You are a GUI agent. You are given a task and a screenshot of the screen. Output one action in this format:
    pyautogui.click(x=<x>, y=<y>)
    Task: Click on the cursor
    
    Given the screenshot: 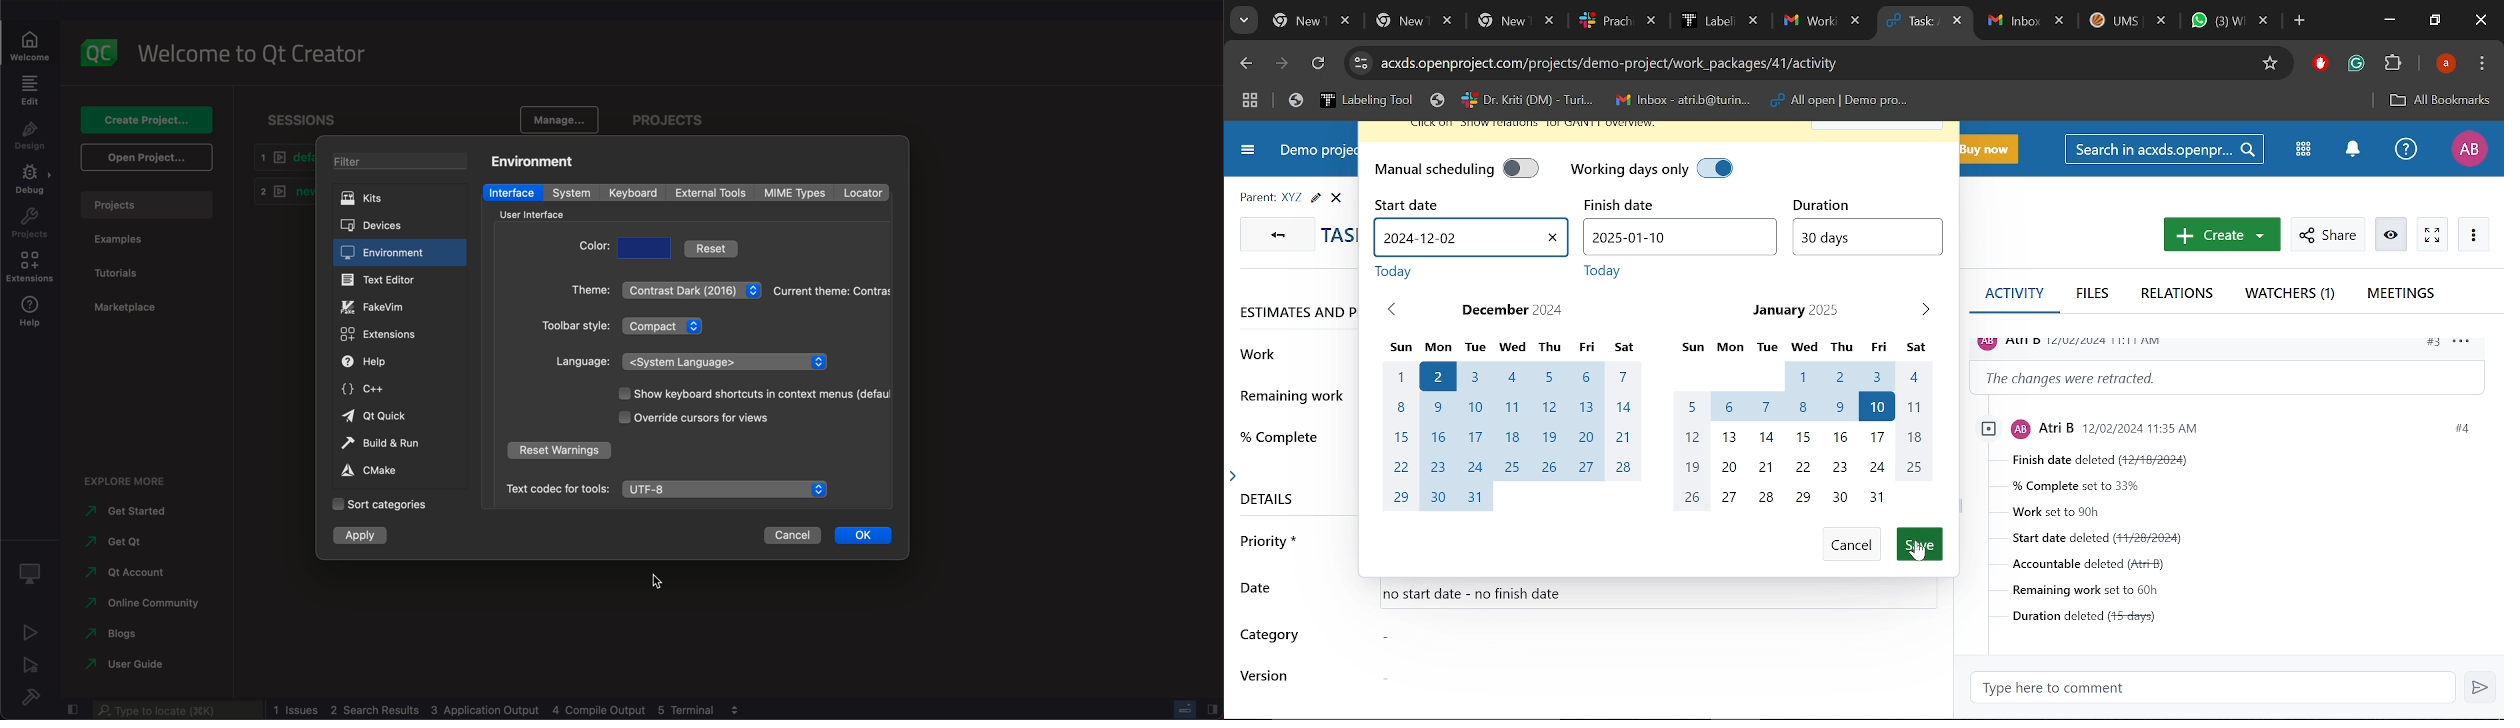 What is the action you would take?
    pyautogui.click(x=712, y=417)
    